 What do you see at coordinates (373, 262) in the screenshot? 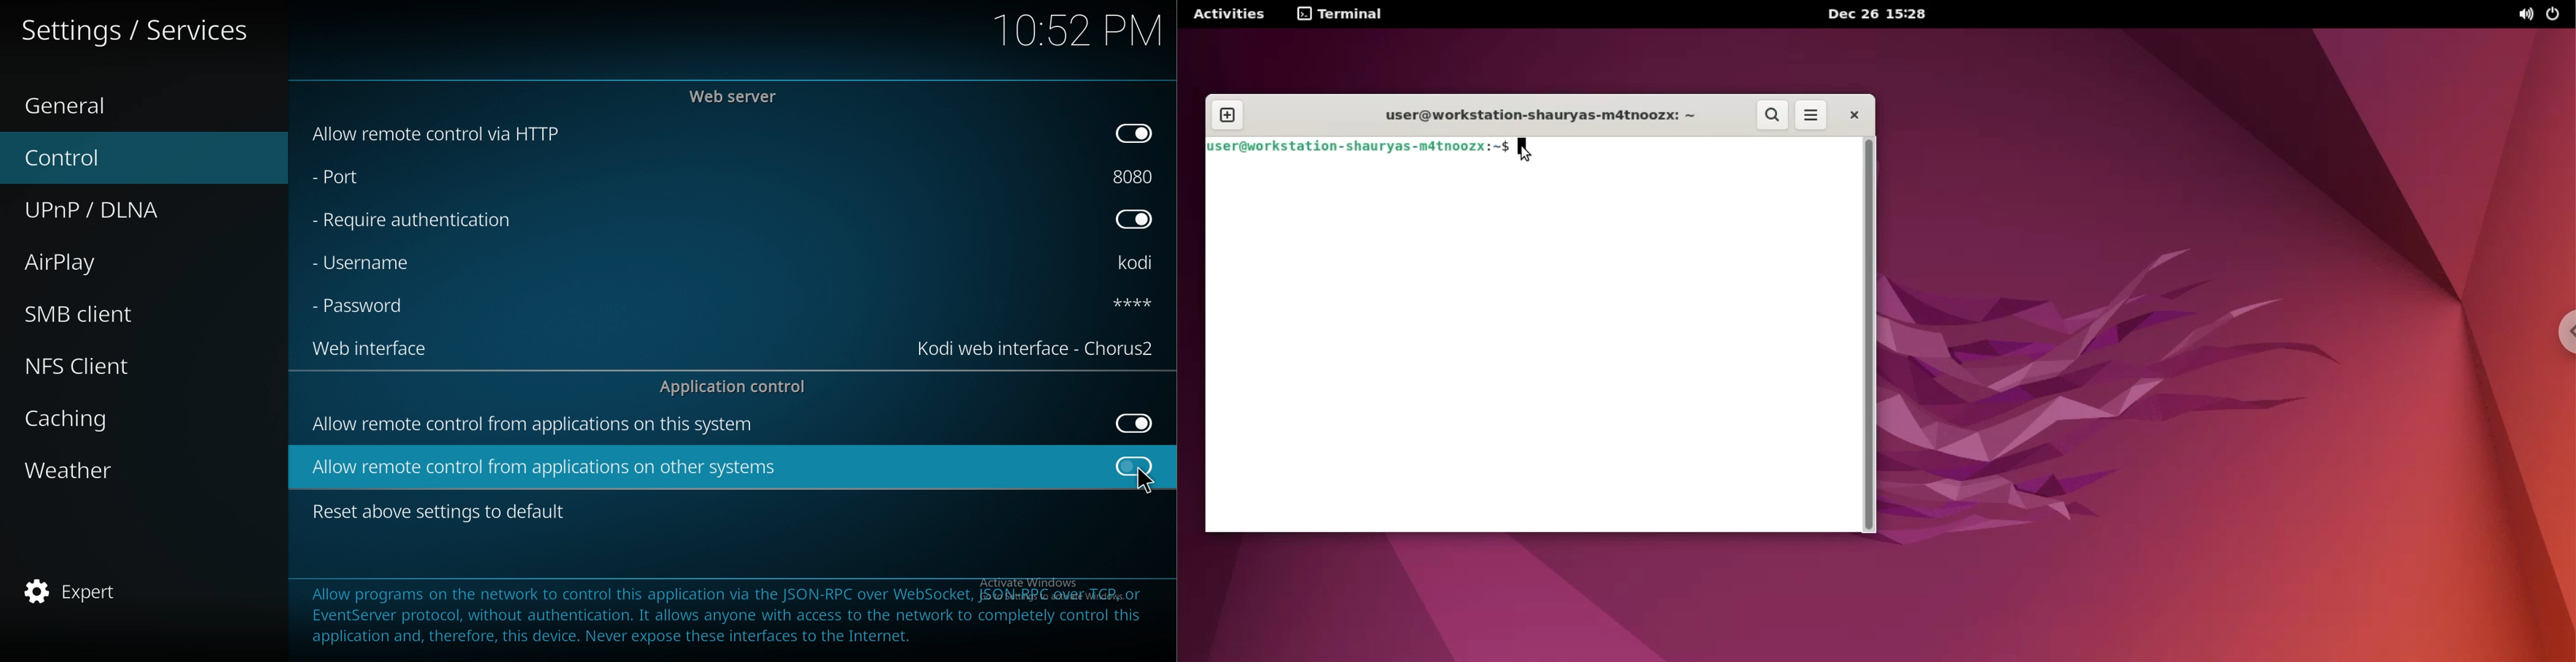
I see `username` at bounding box center [373, 262].